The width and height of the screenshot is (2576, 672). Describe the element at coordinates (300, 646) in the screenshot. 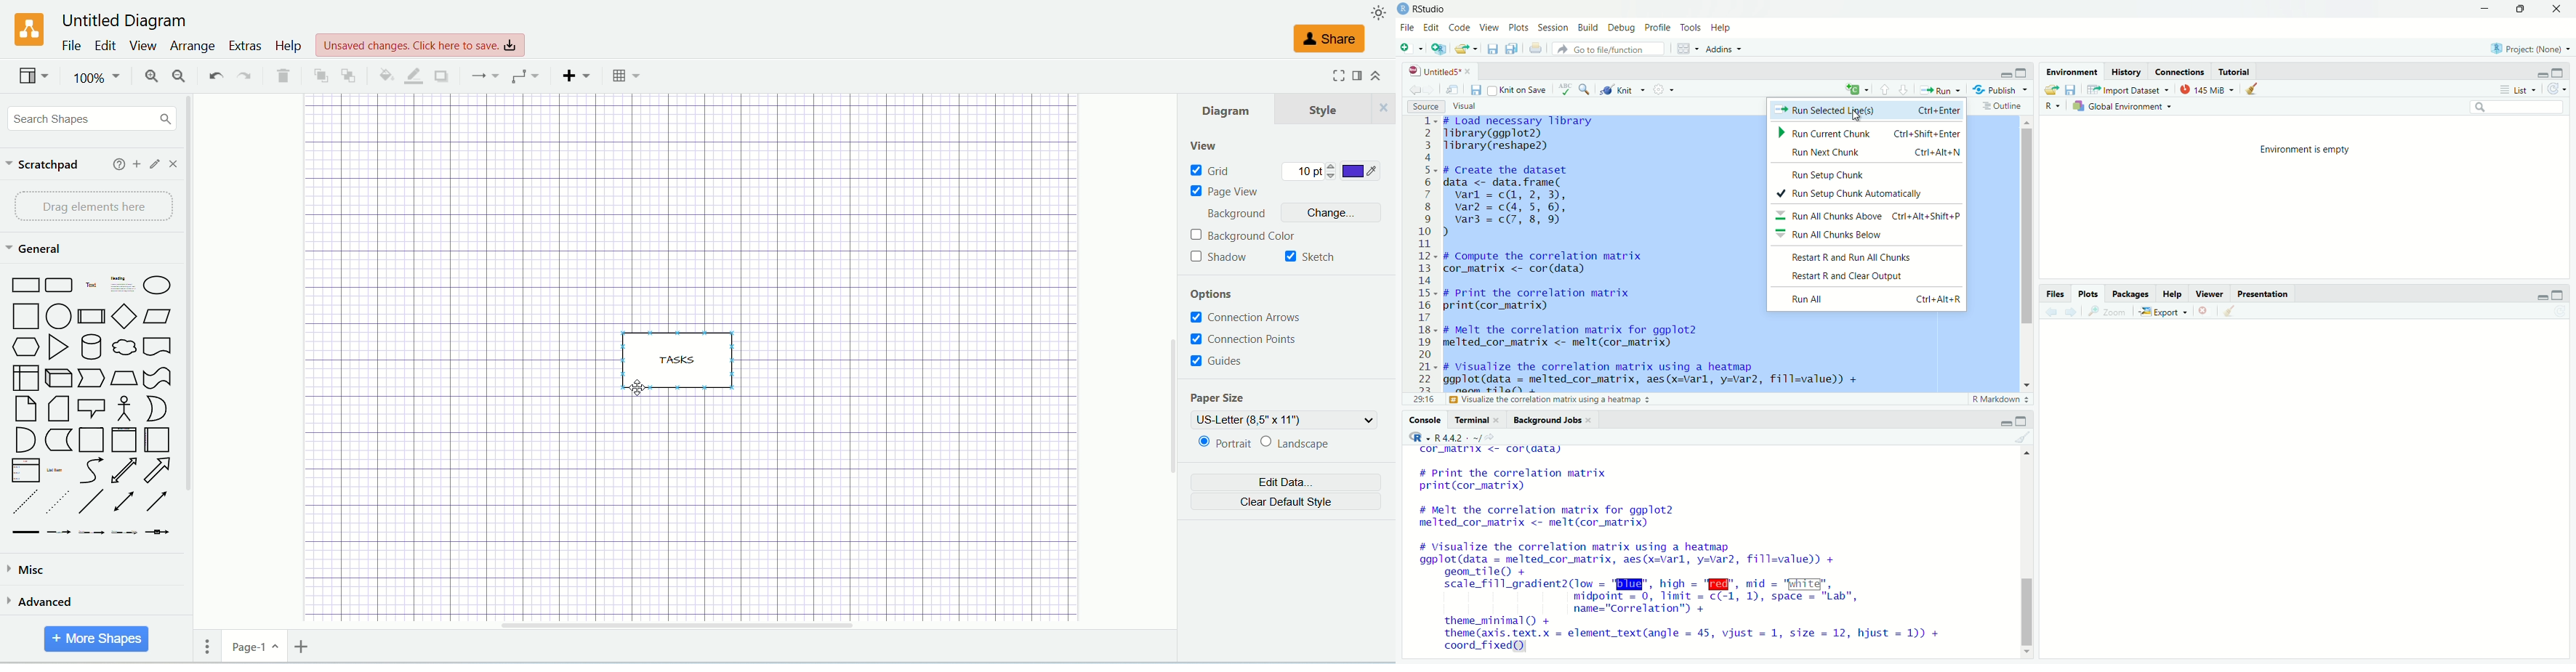

I see `insert page` at that location.